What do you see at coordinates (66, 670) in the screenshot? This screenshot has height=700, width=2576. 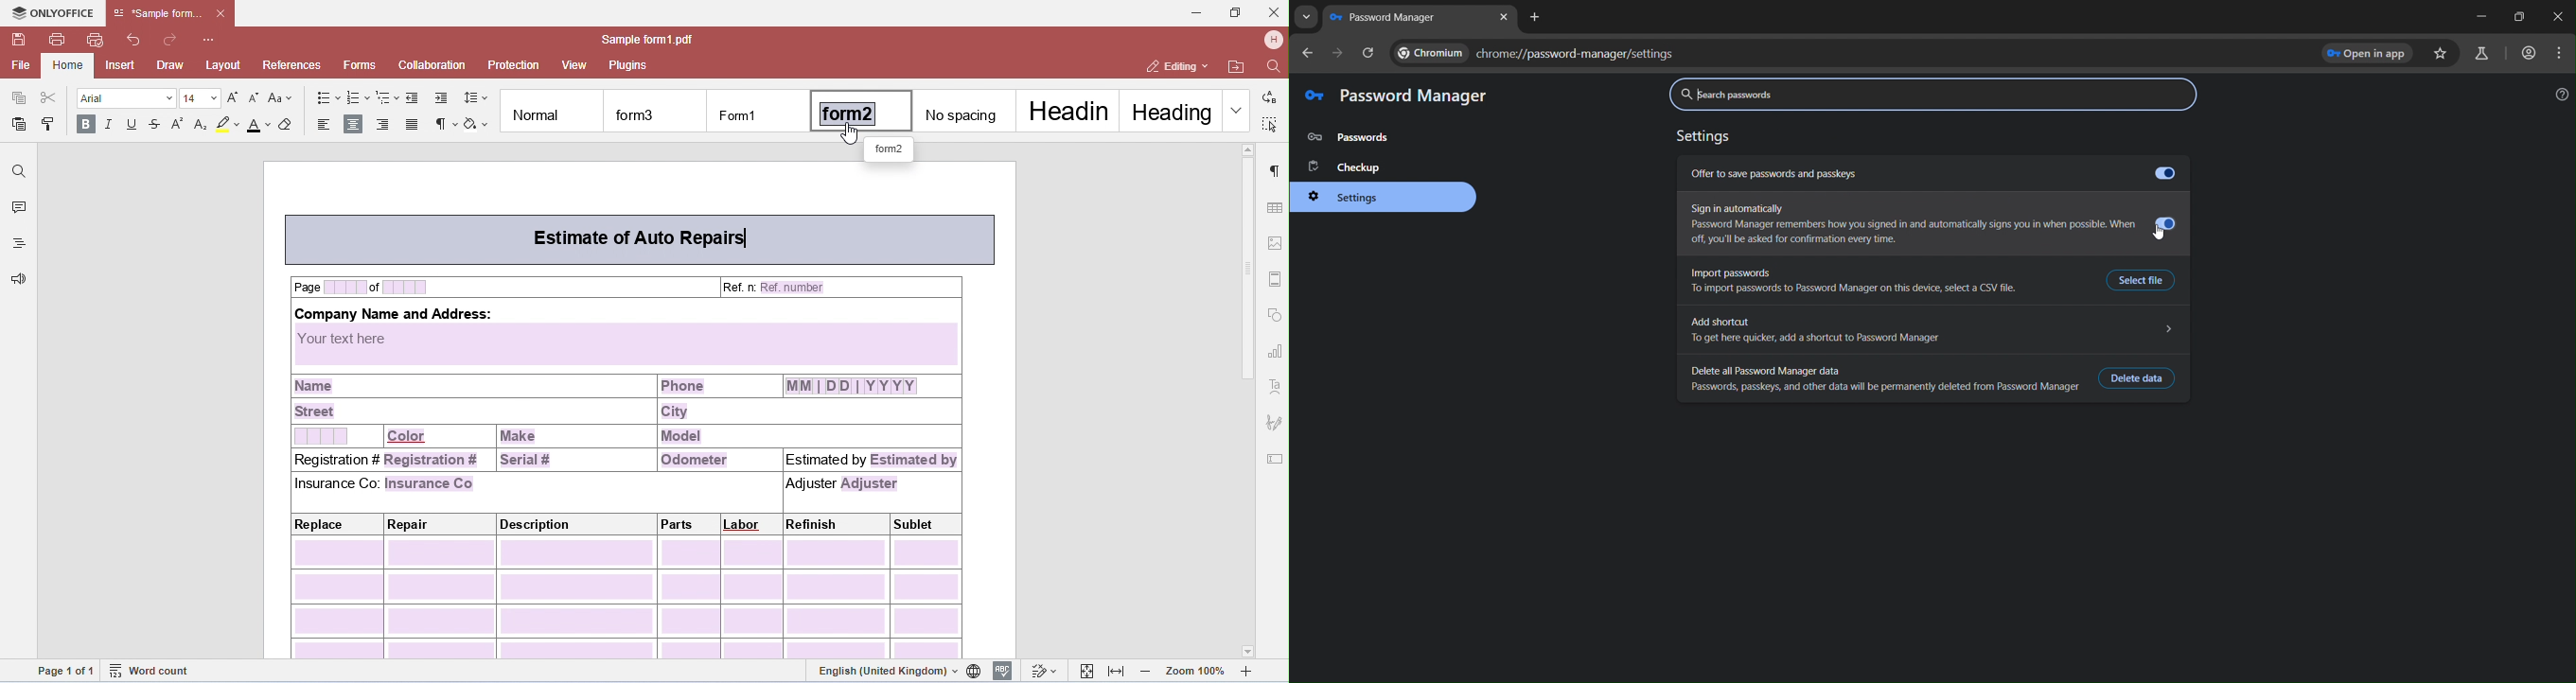 I see `page 1 of 1` at bounding box center [66, 670].